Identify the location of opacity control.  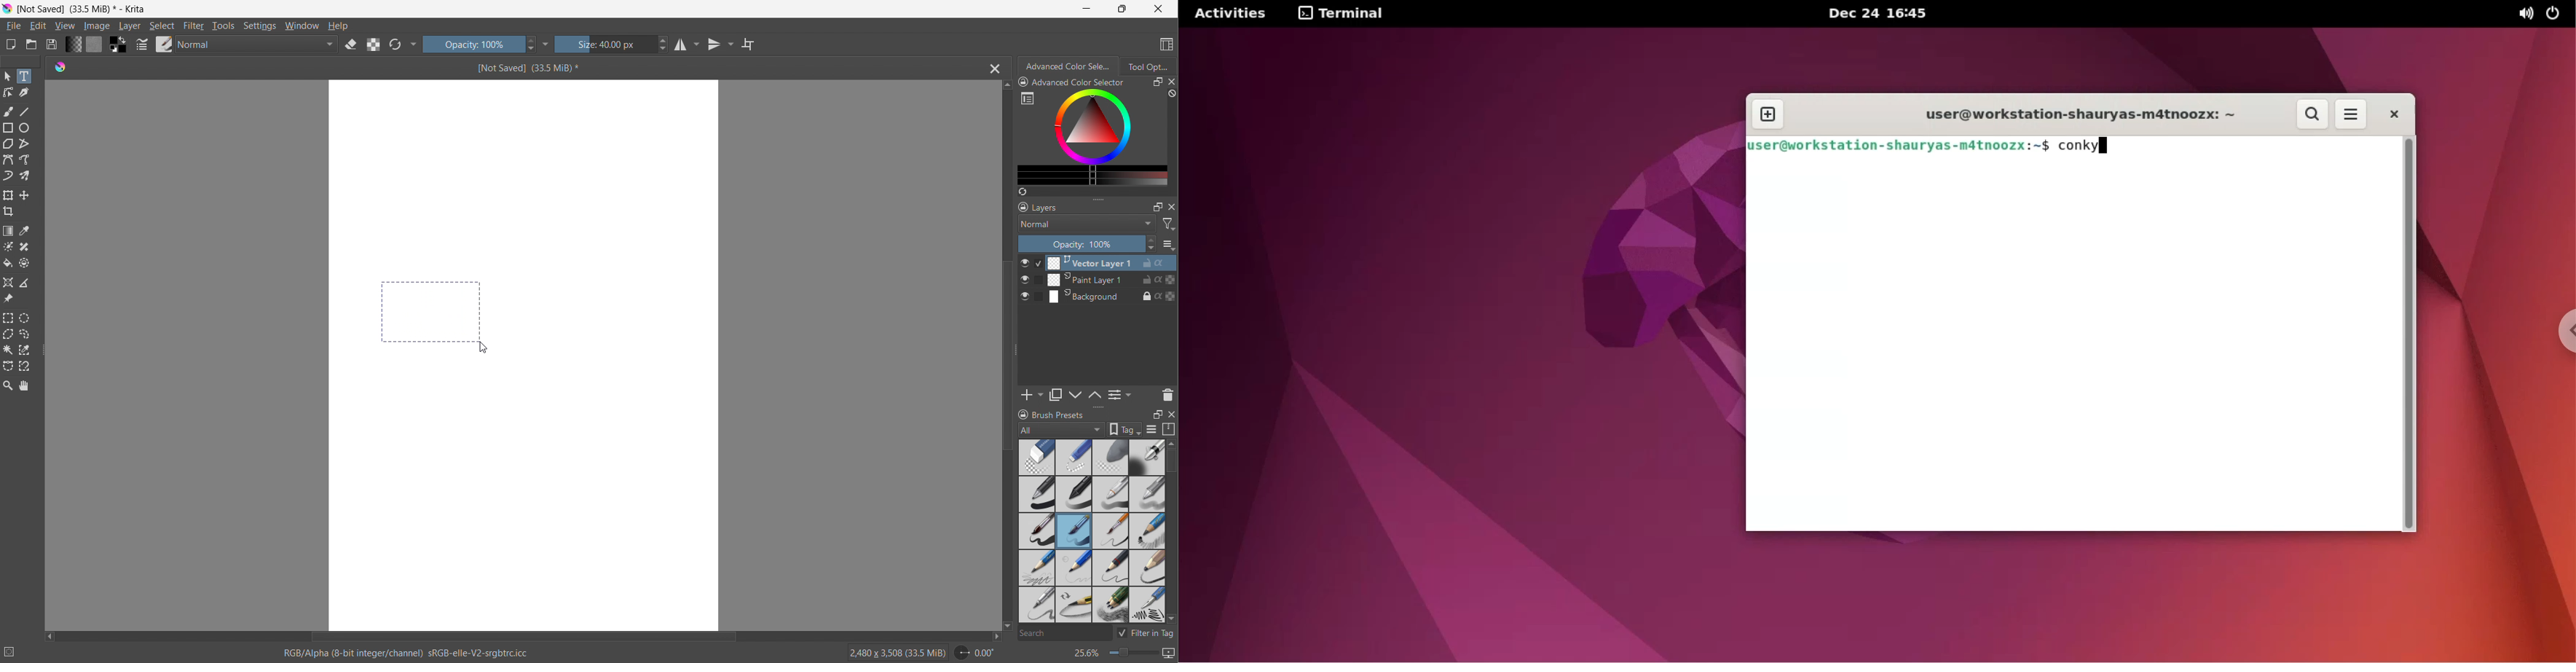
(479, 44).